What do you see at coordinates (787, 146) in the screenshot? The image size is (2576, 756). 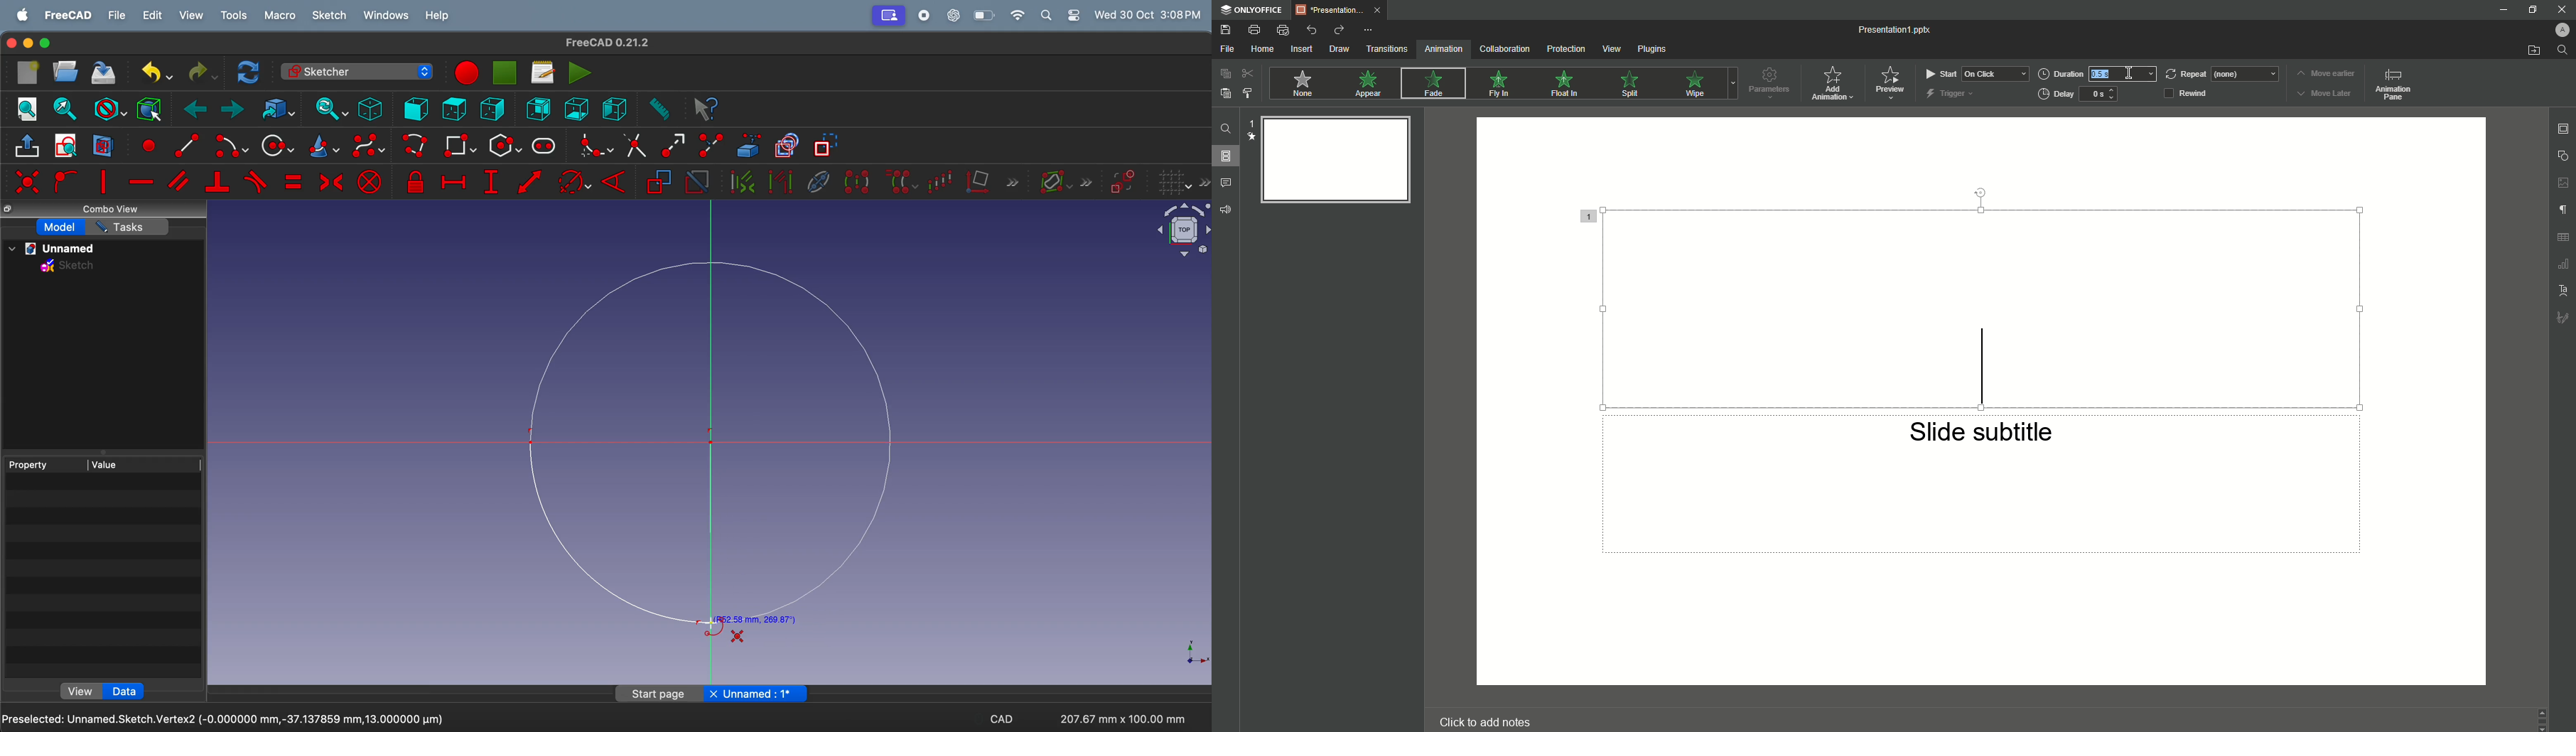 I see `toggle copy` at bounding box center [787, 146].